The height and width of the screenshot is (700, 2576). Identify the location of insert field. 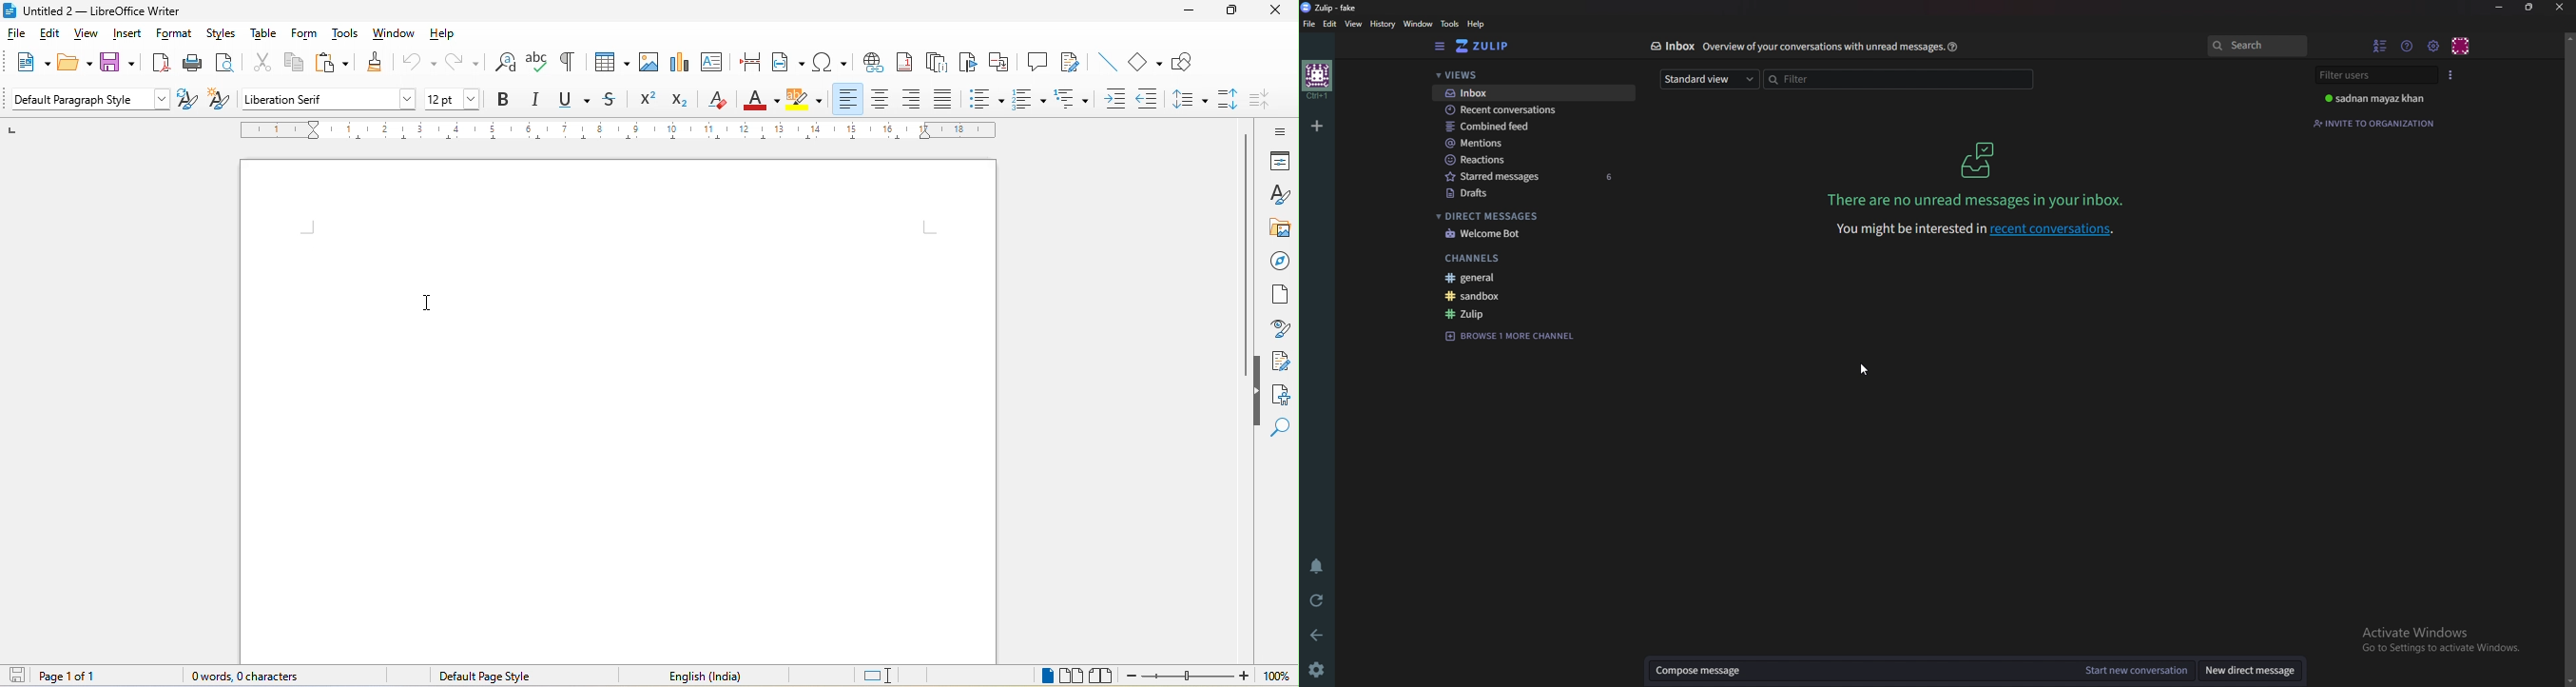
(787, 63).